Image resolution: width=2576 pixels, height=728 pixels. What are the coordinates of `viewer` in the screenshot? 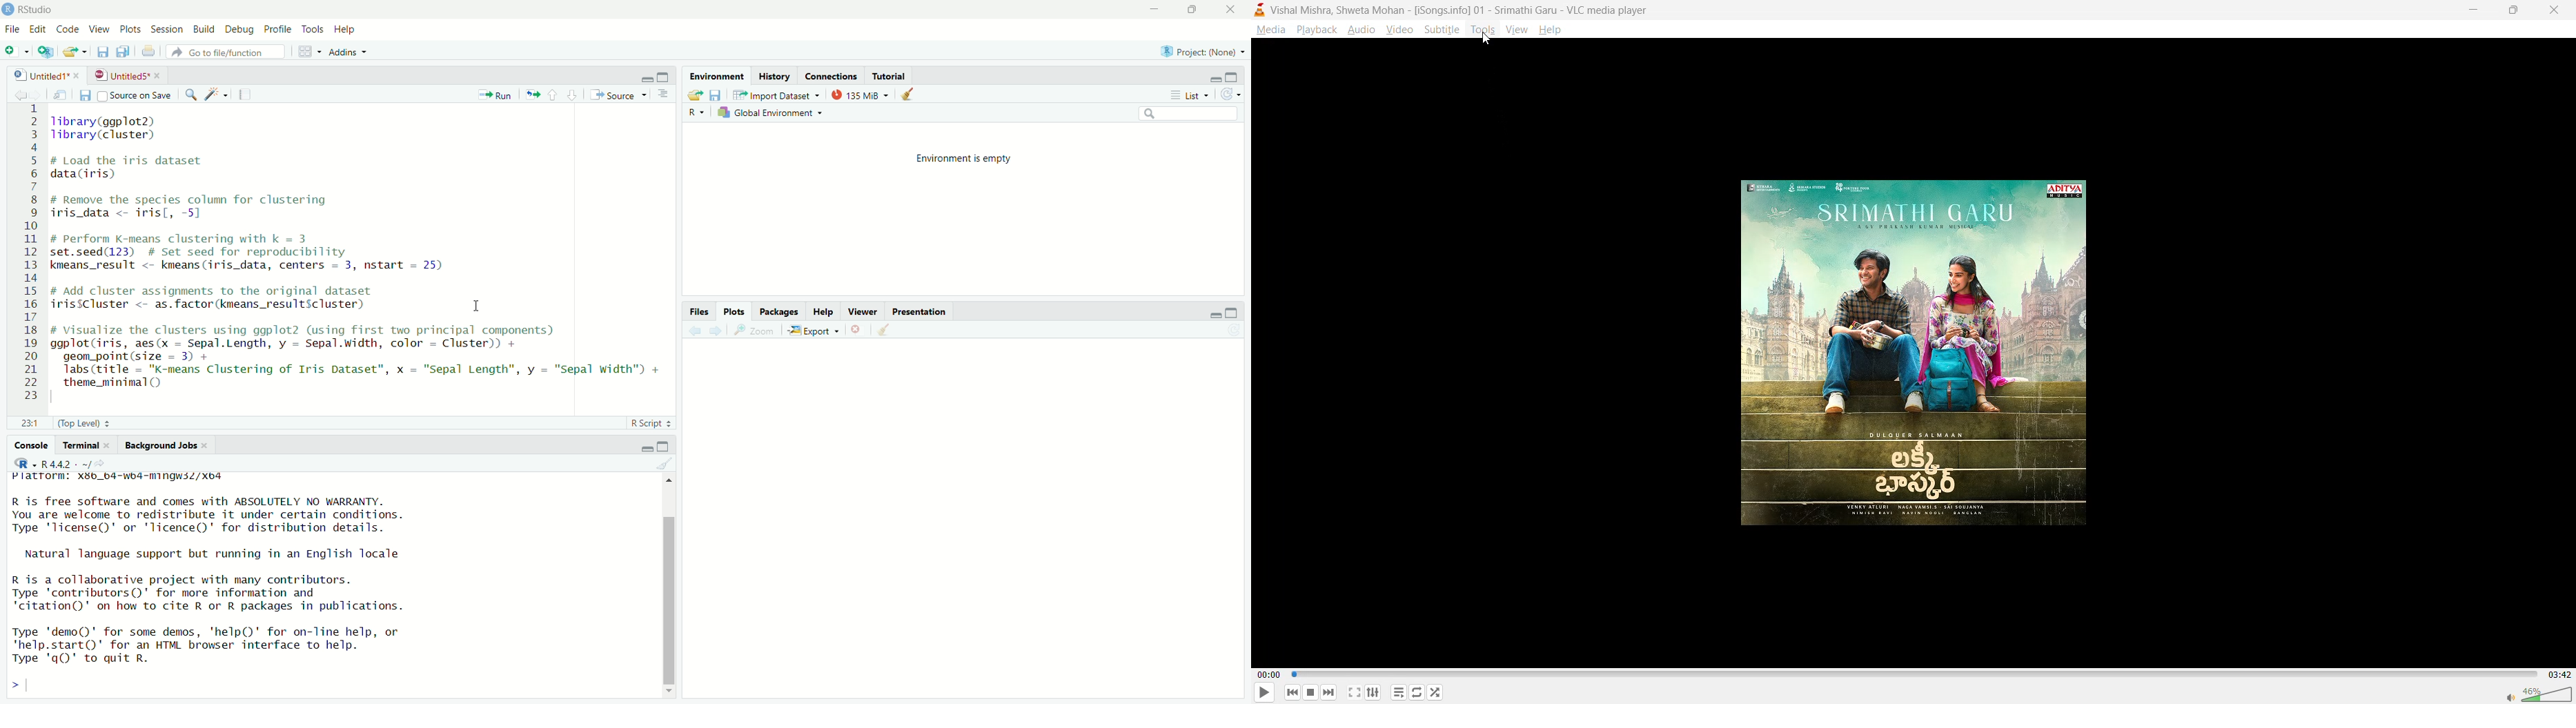 It's located at (864, 312).